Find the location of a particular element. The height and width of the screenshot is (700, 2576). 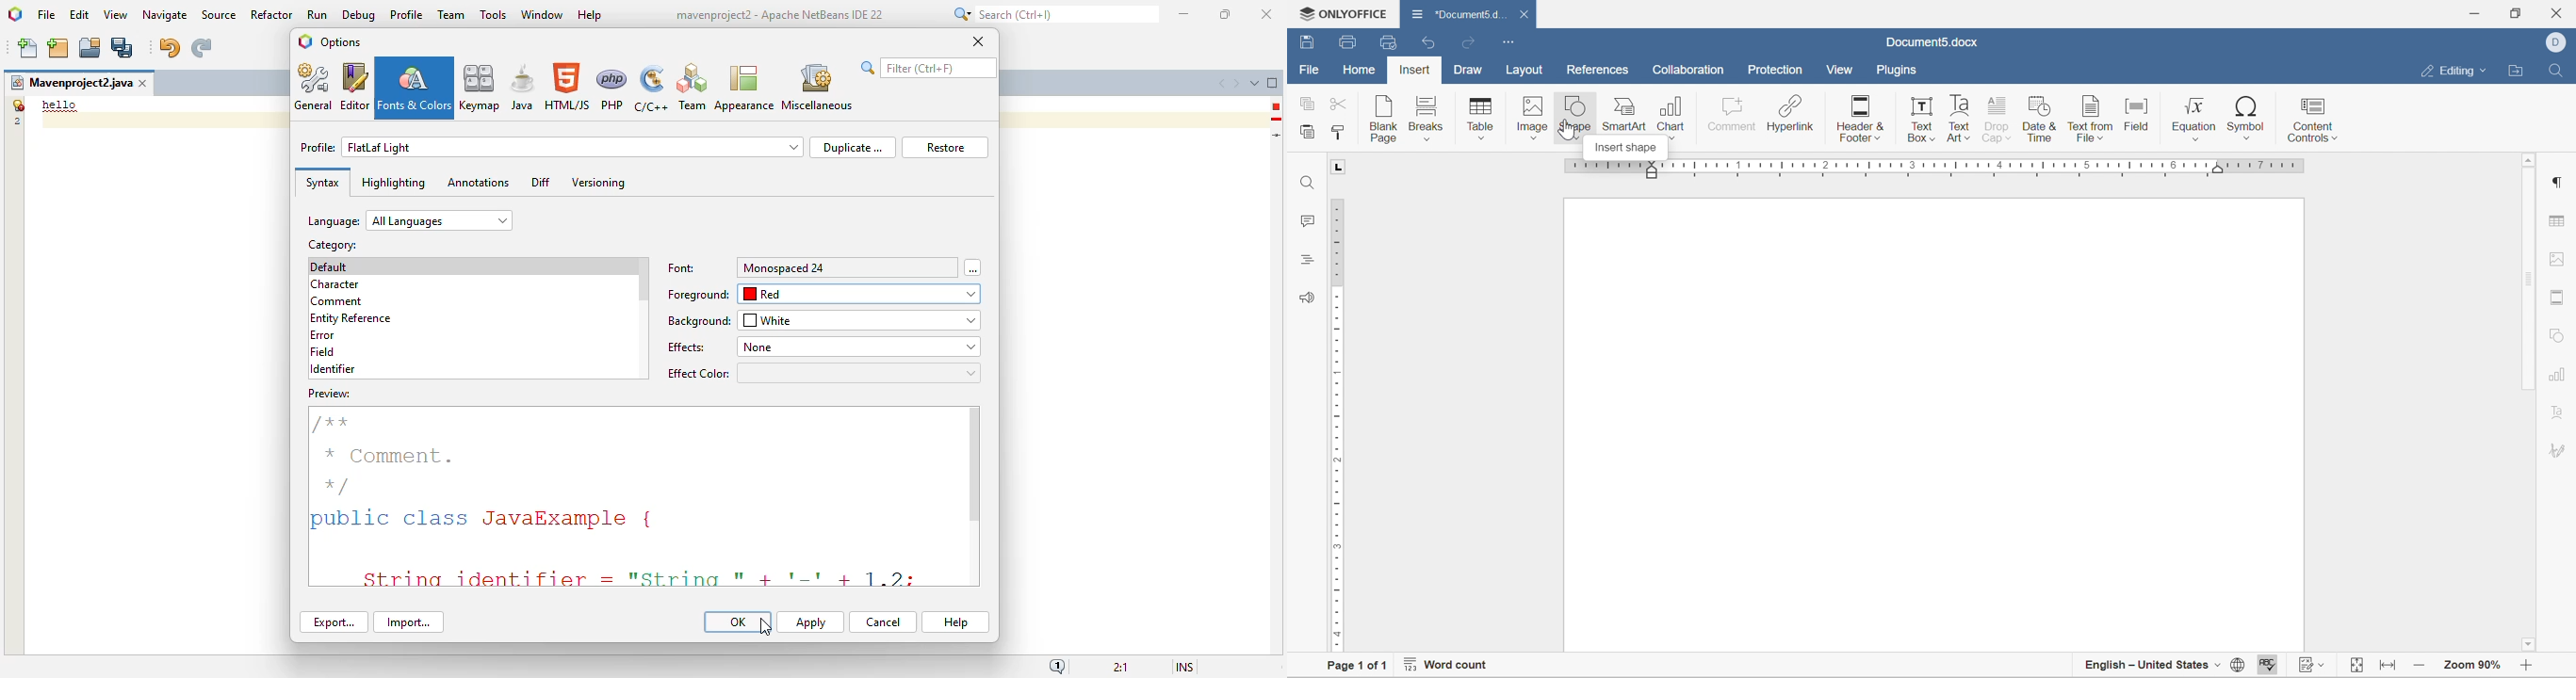

shape is located at coordinates (1573, 113).